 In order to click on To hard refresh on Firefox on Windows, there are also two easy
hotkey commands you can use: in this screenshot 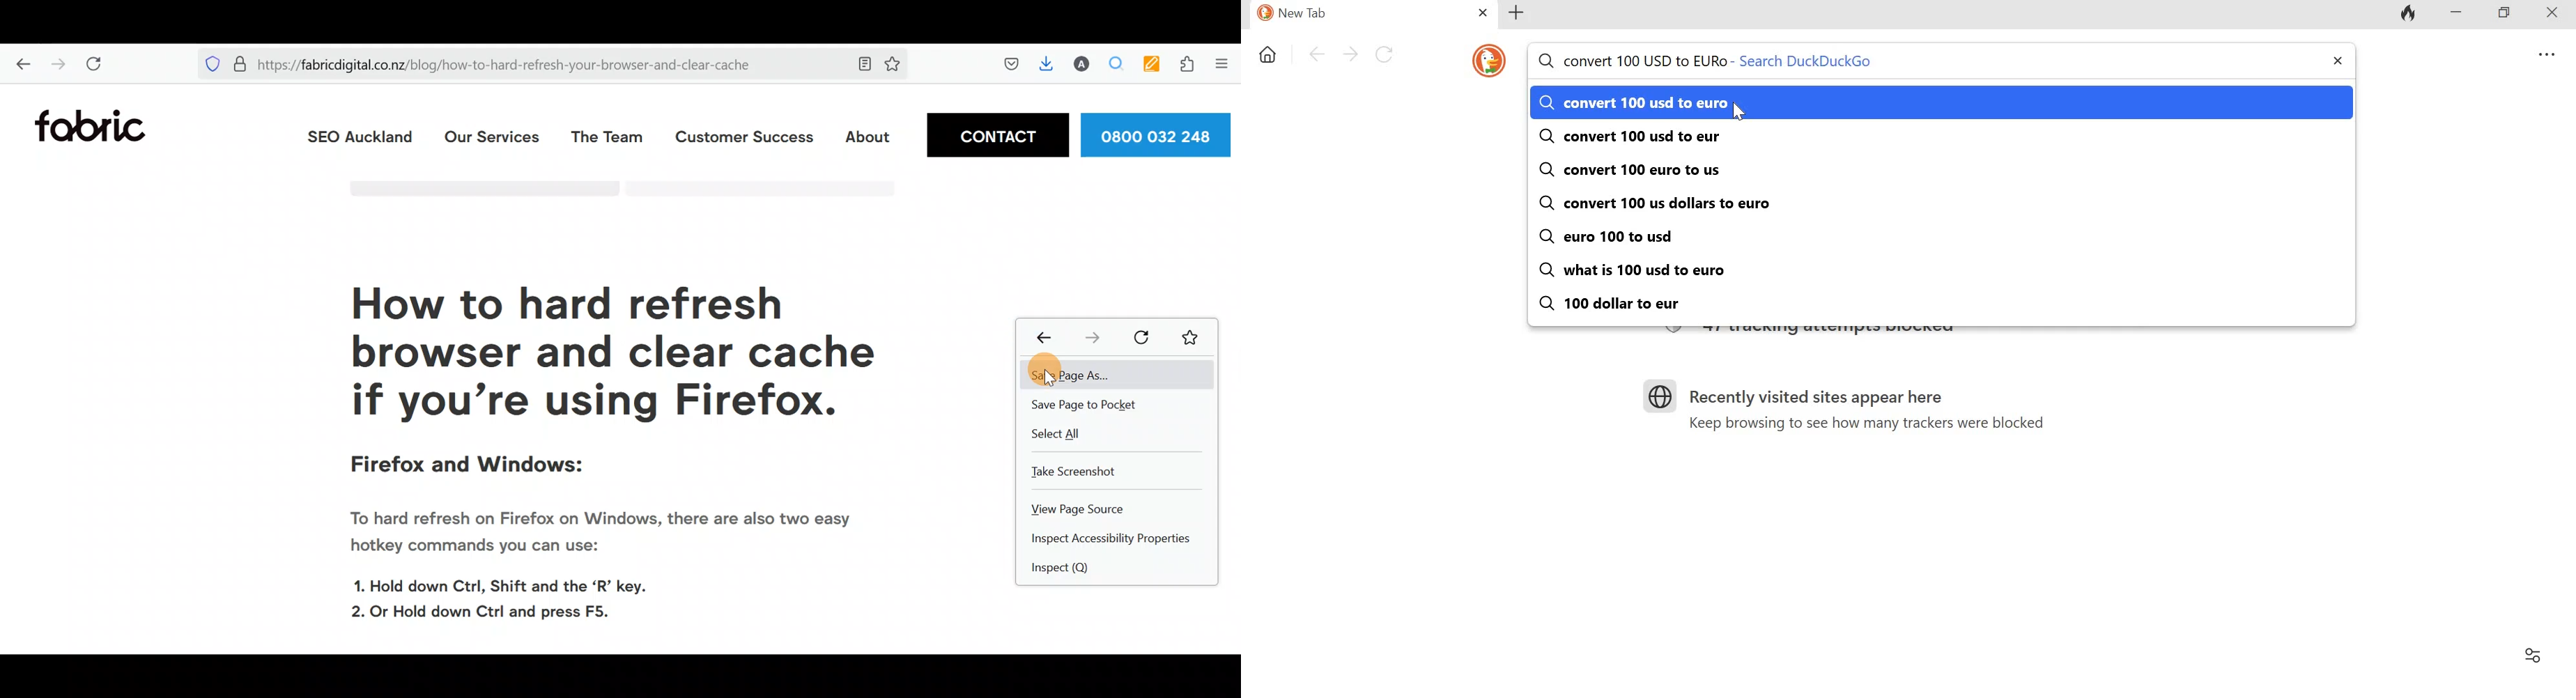, I will do `click(597, 535)`.